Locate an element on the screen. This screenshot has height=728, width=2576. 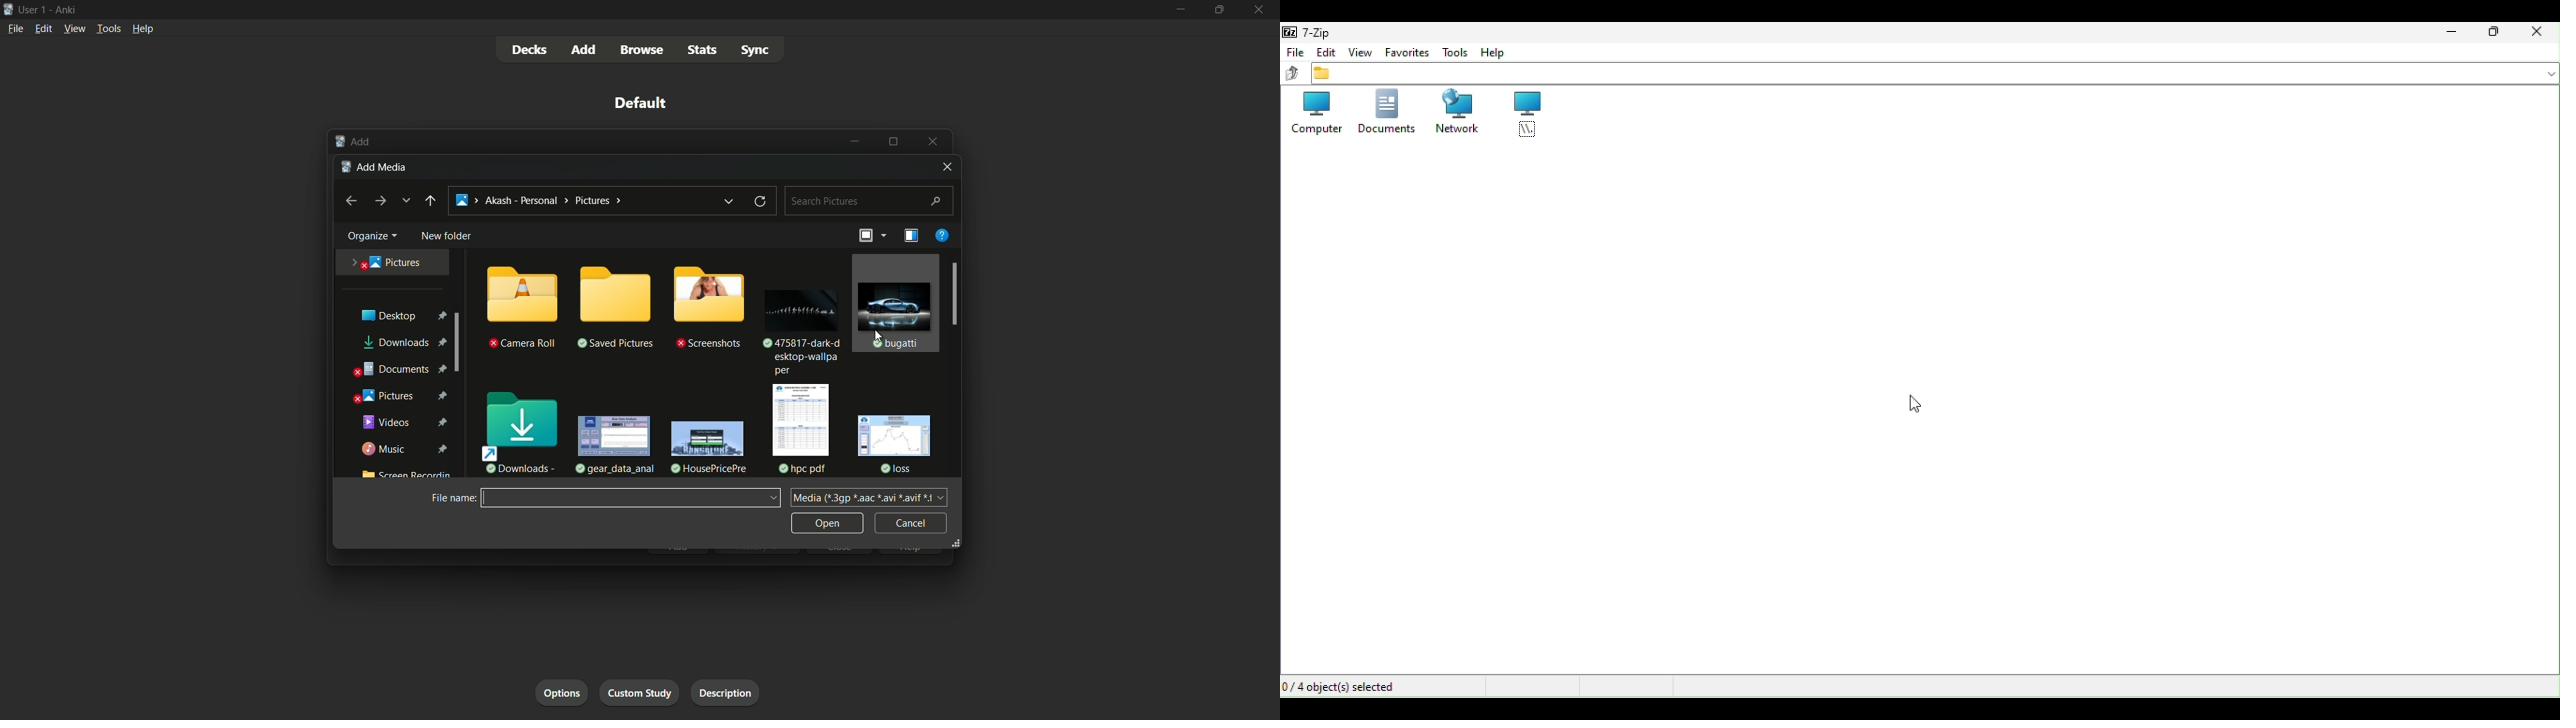
root  is located at coordinates (1520, 117).